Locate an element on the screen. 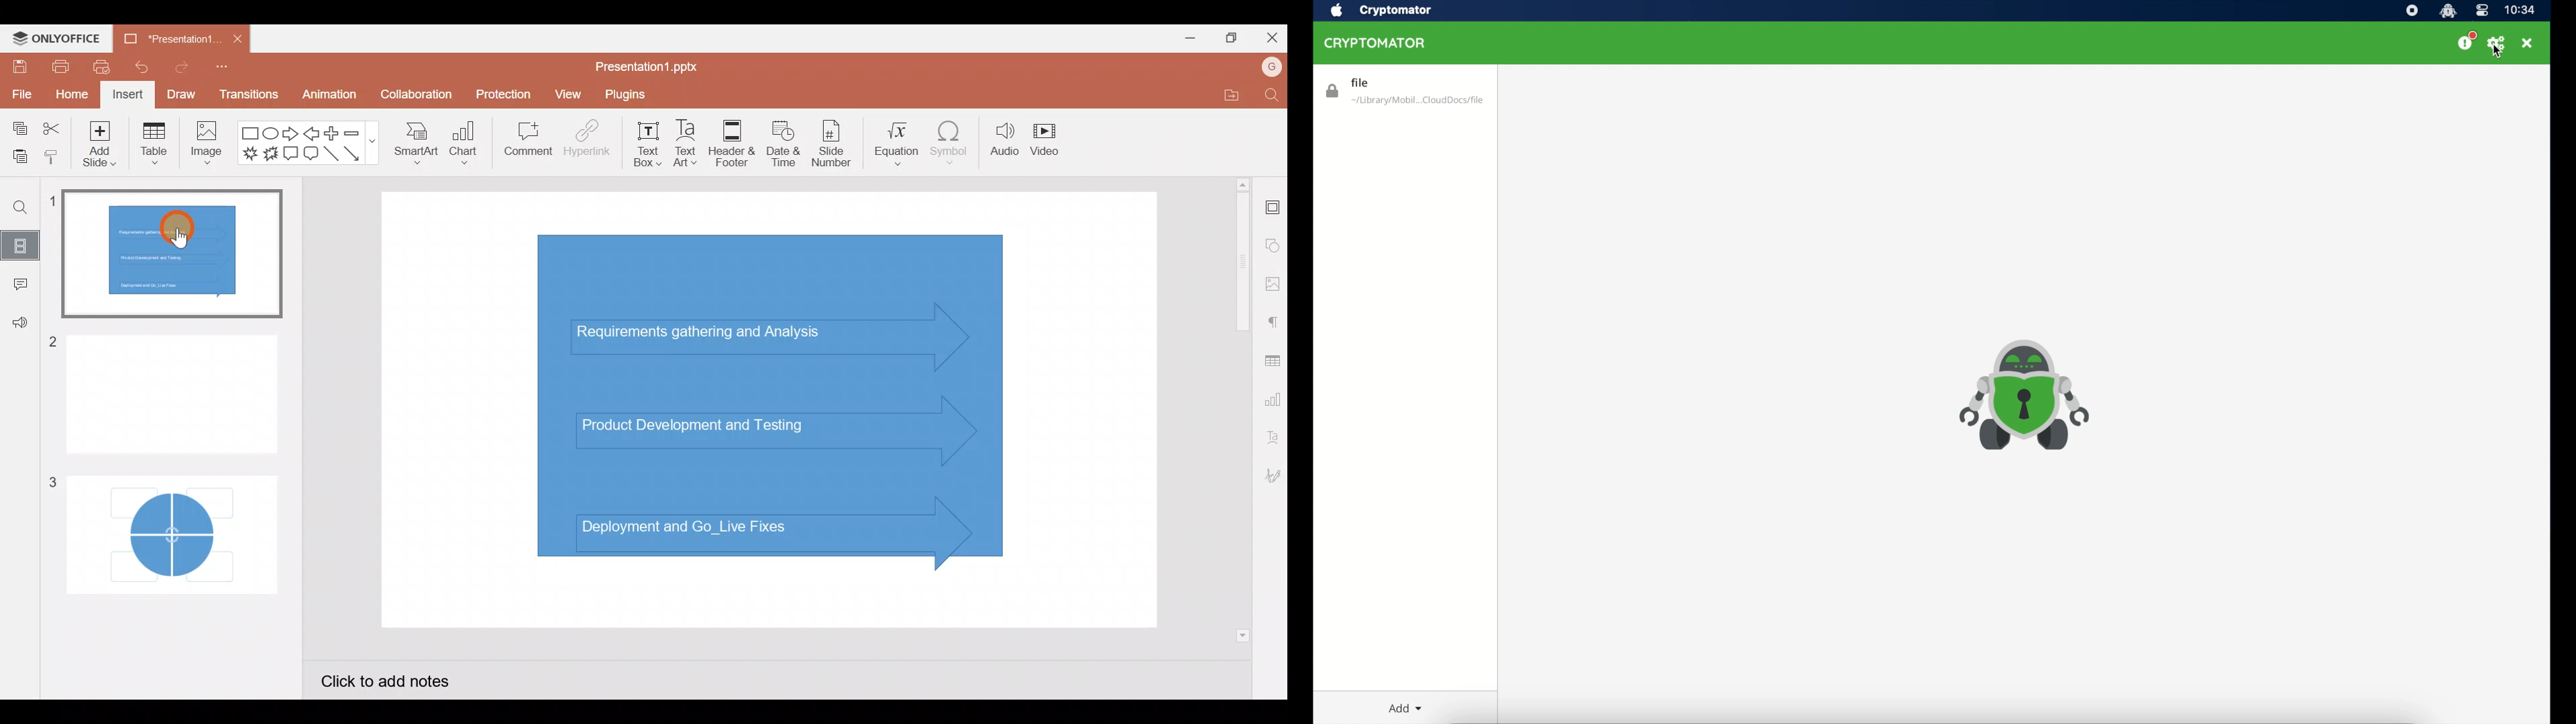 This screenshot has height=728, width=2576. Date & time is located at coordinates (786, 143).